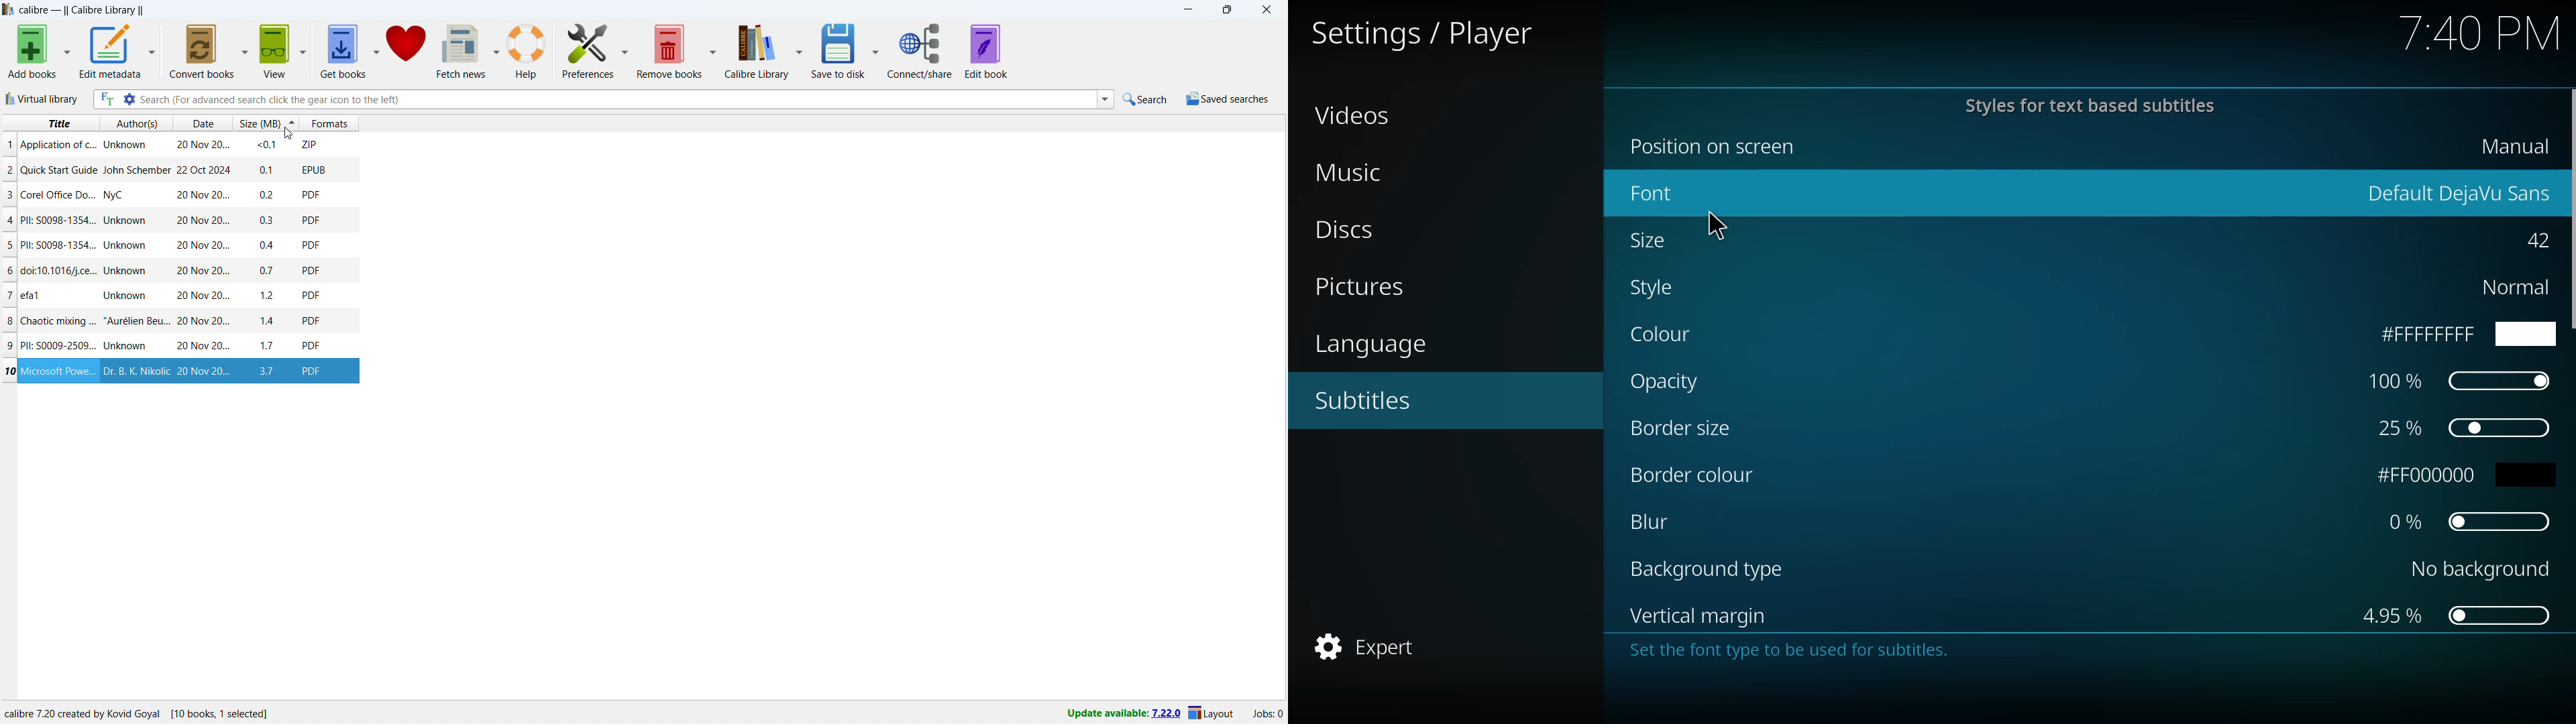  I want to click on normal, so click(2512, 288).